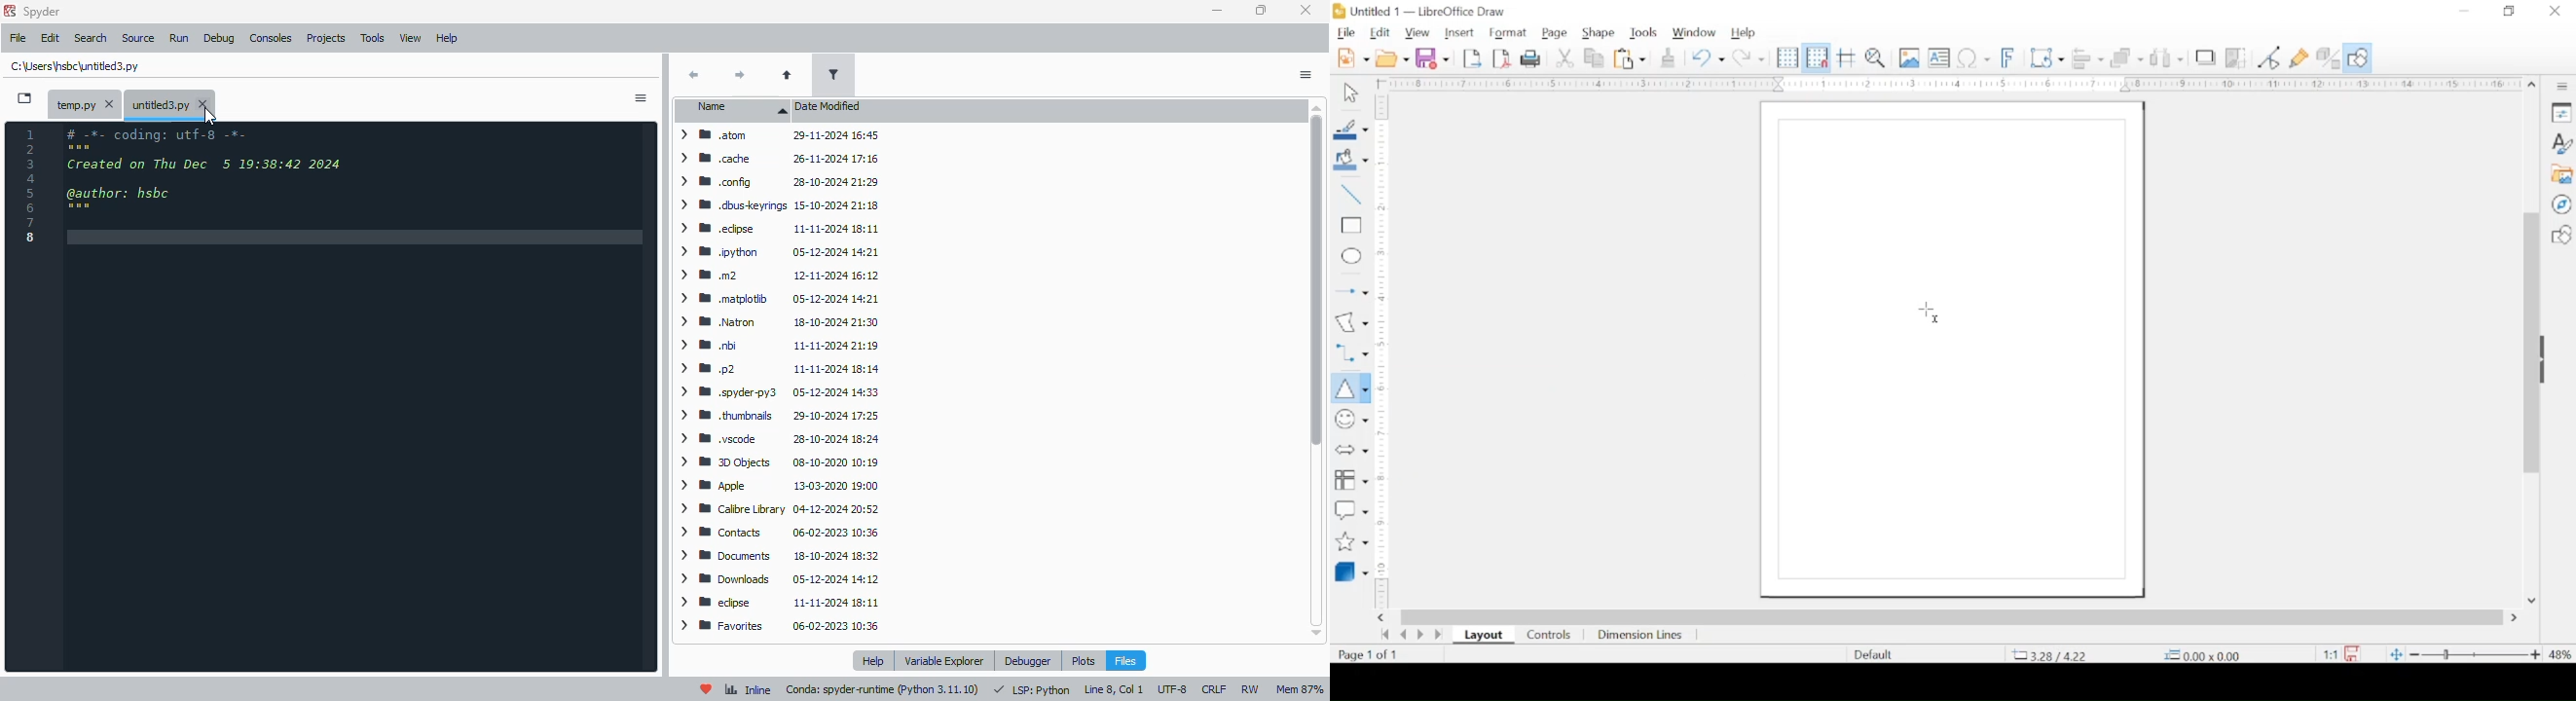  I want to click on browse tabs, so click(25, 97).